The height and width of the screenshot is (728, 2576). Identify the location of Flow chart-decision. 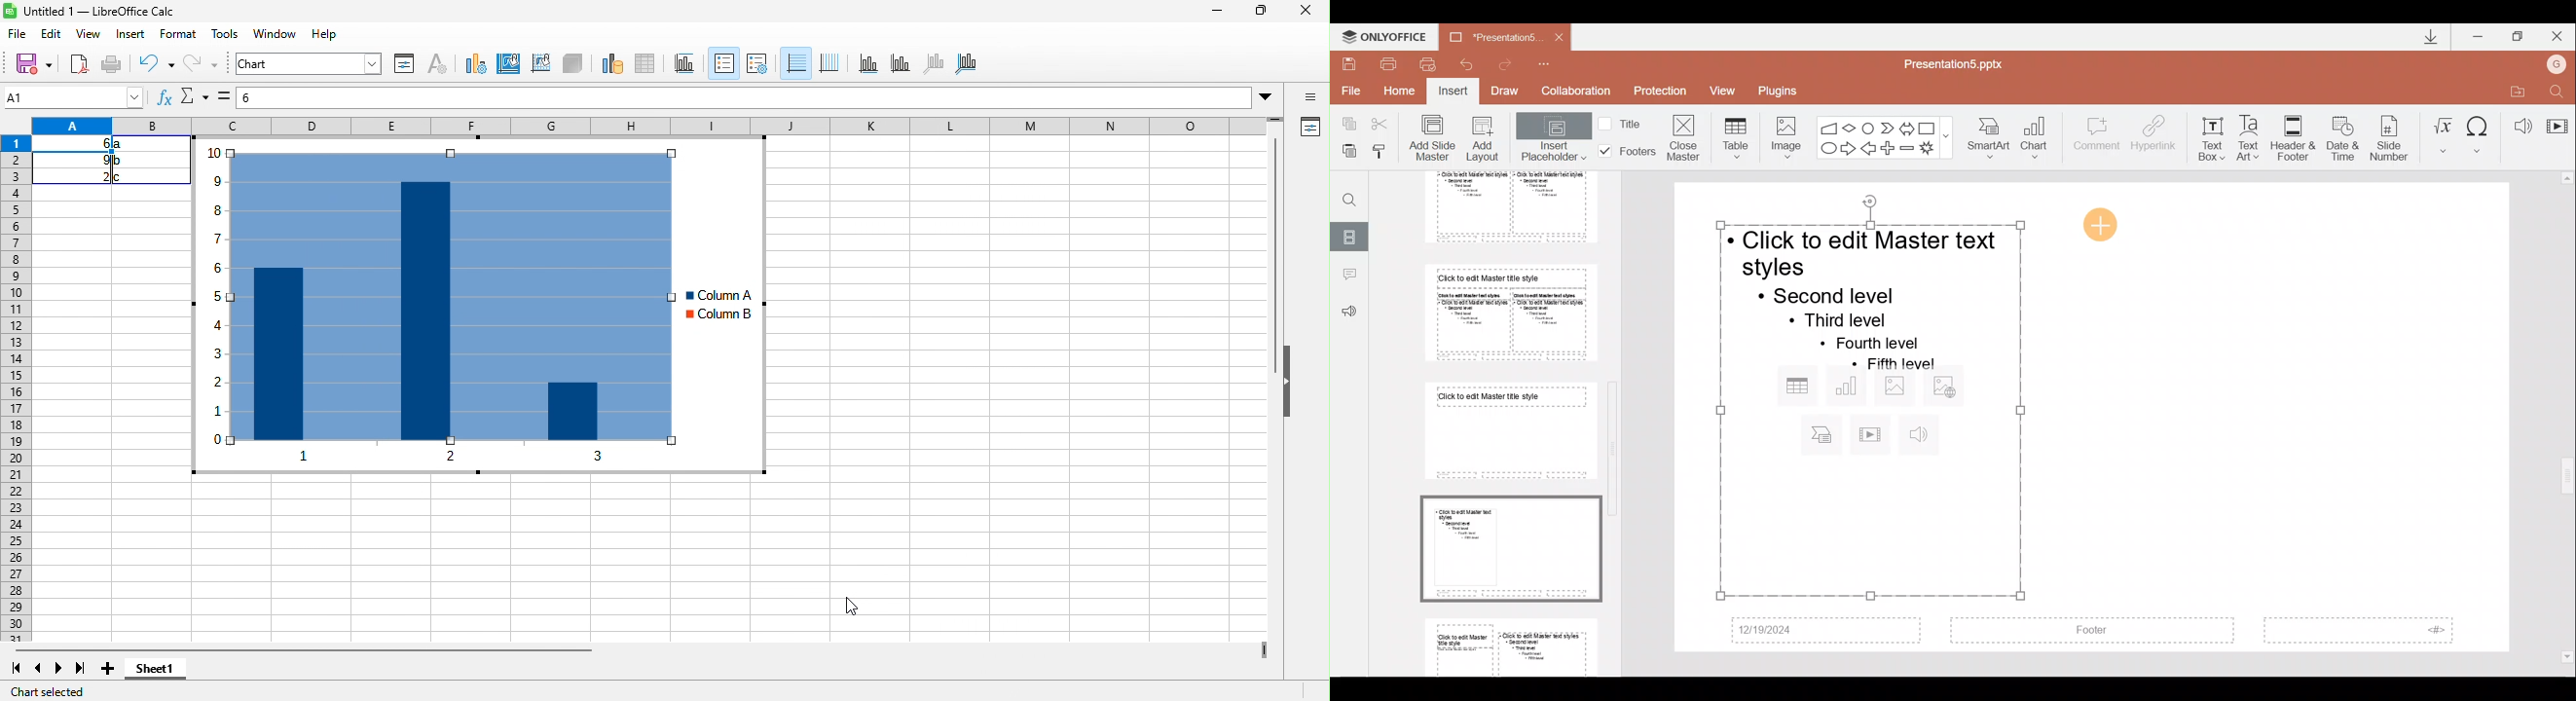
(1851, 128).